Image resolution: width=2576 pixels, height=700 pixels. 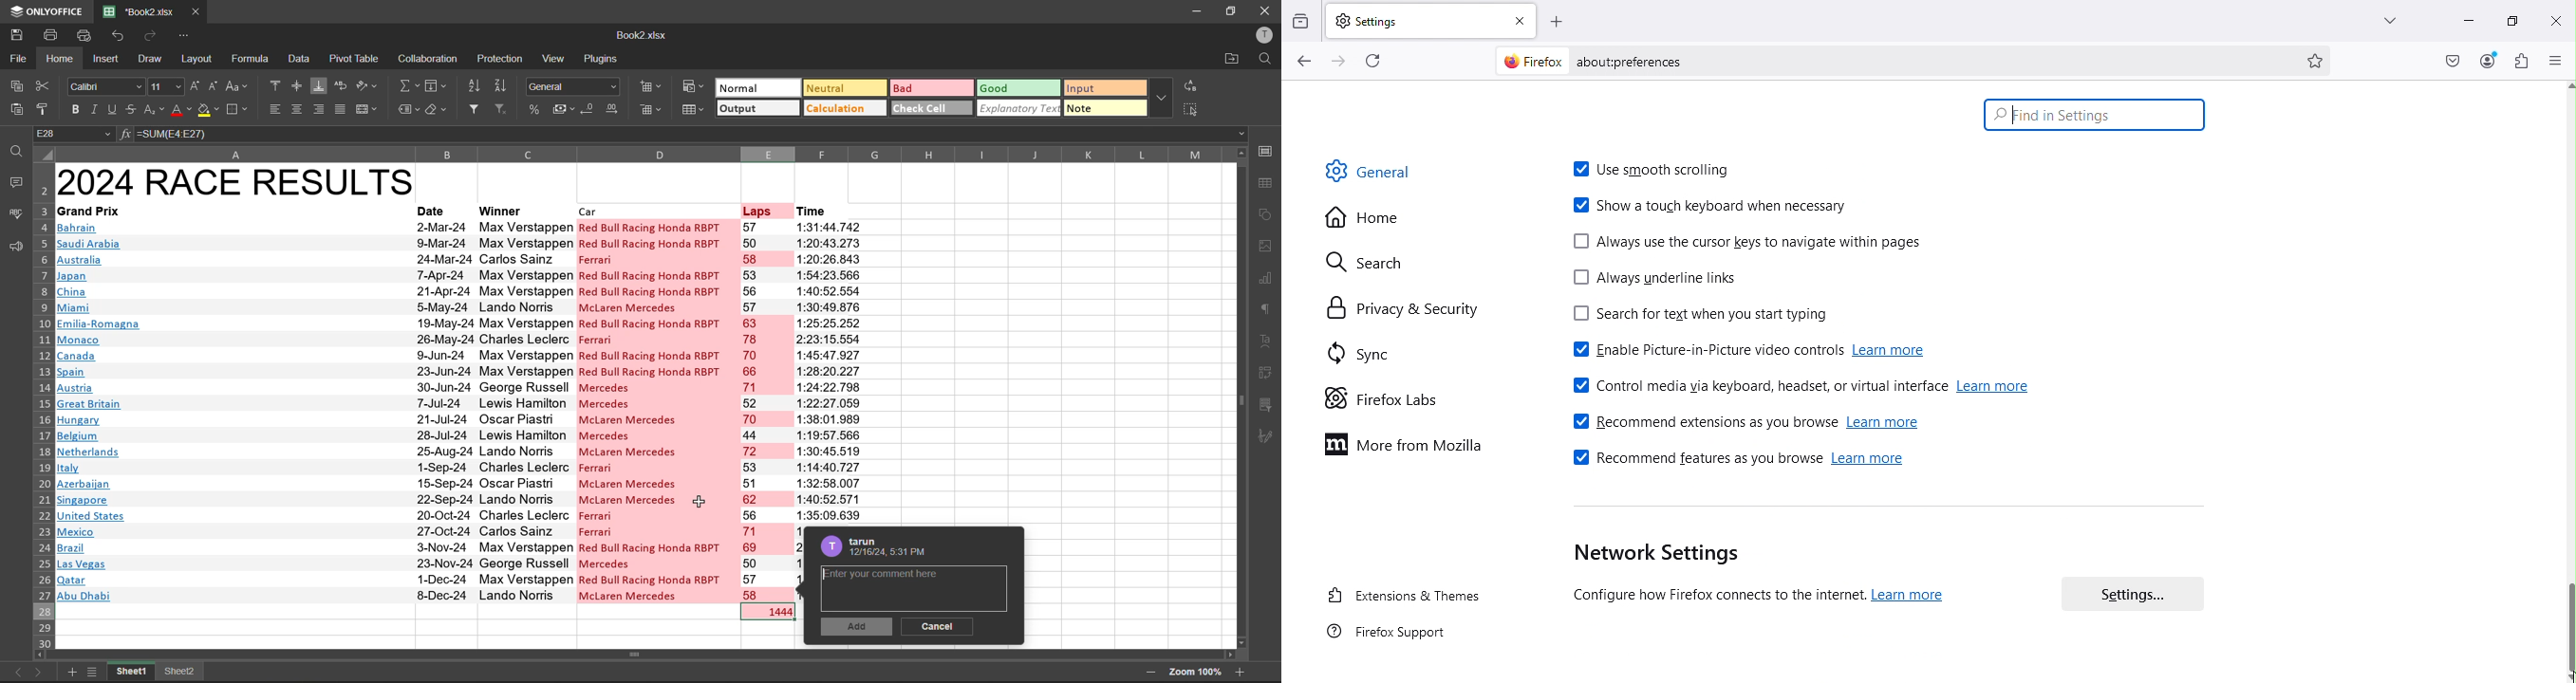 What do you see at coordinates (2132, 594) in the screenshot?
I see `Settings` at bounding box center [2132, 594].